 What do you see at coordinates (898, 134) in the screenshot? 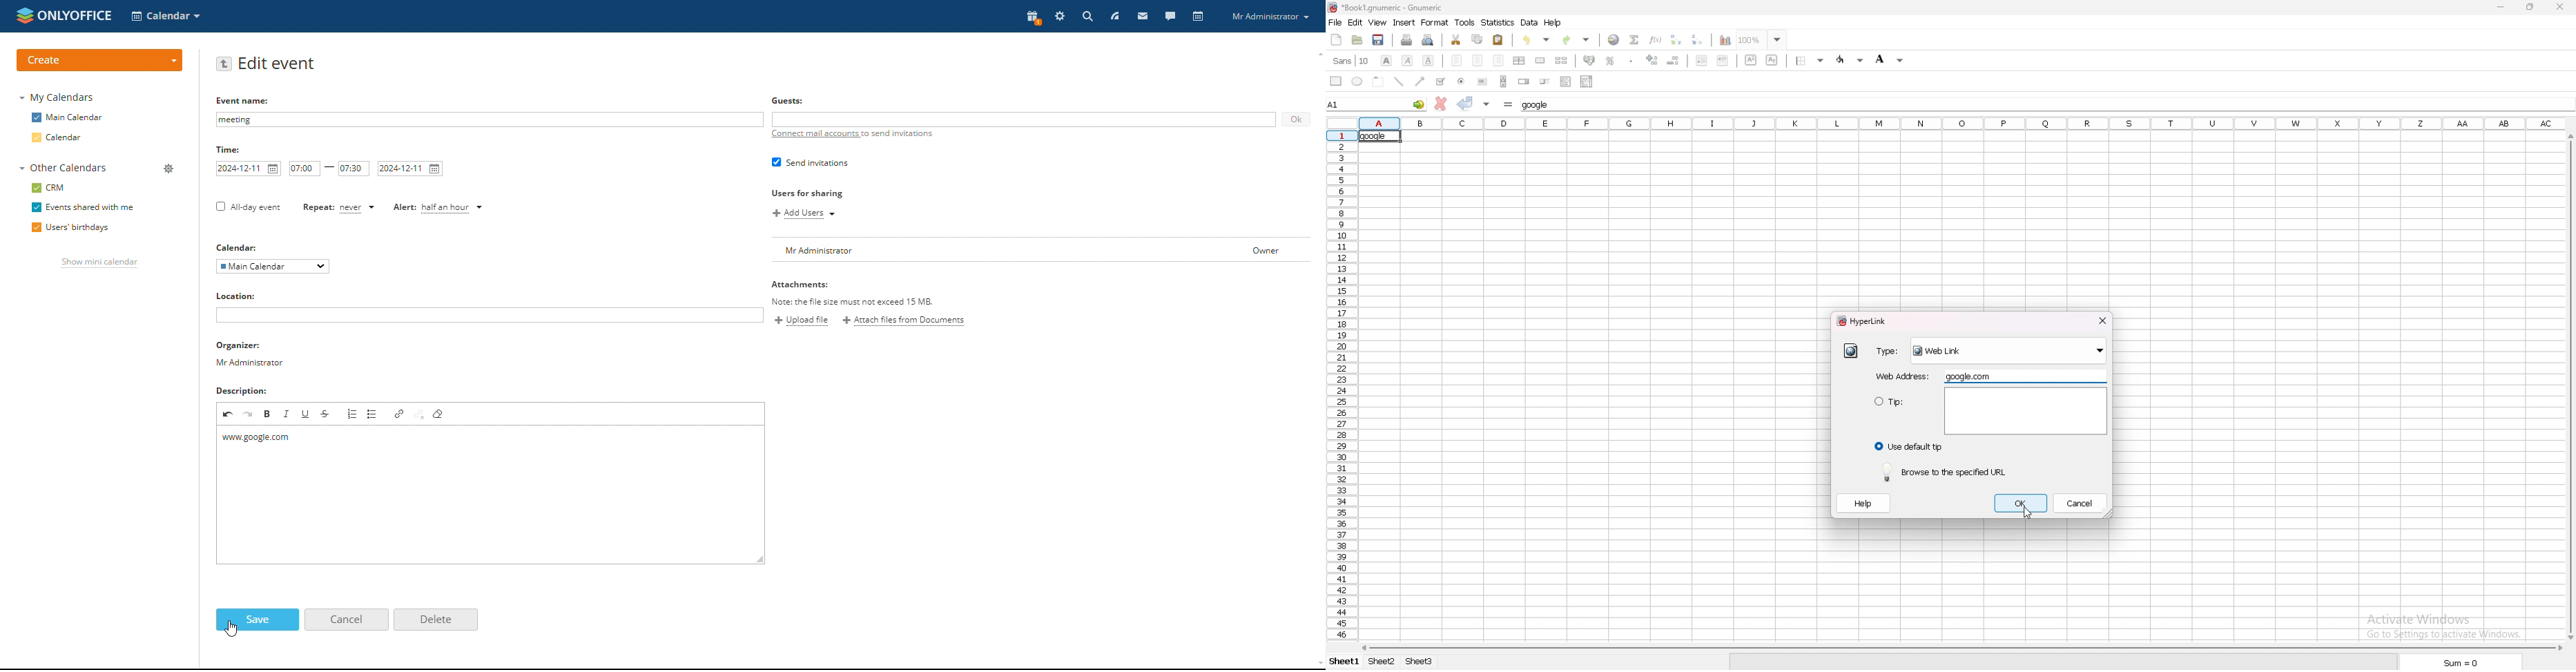
I see `to send invitations` at bounding box center [898, 134].